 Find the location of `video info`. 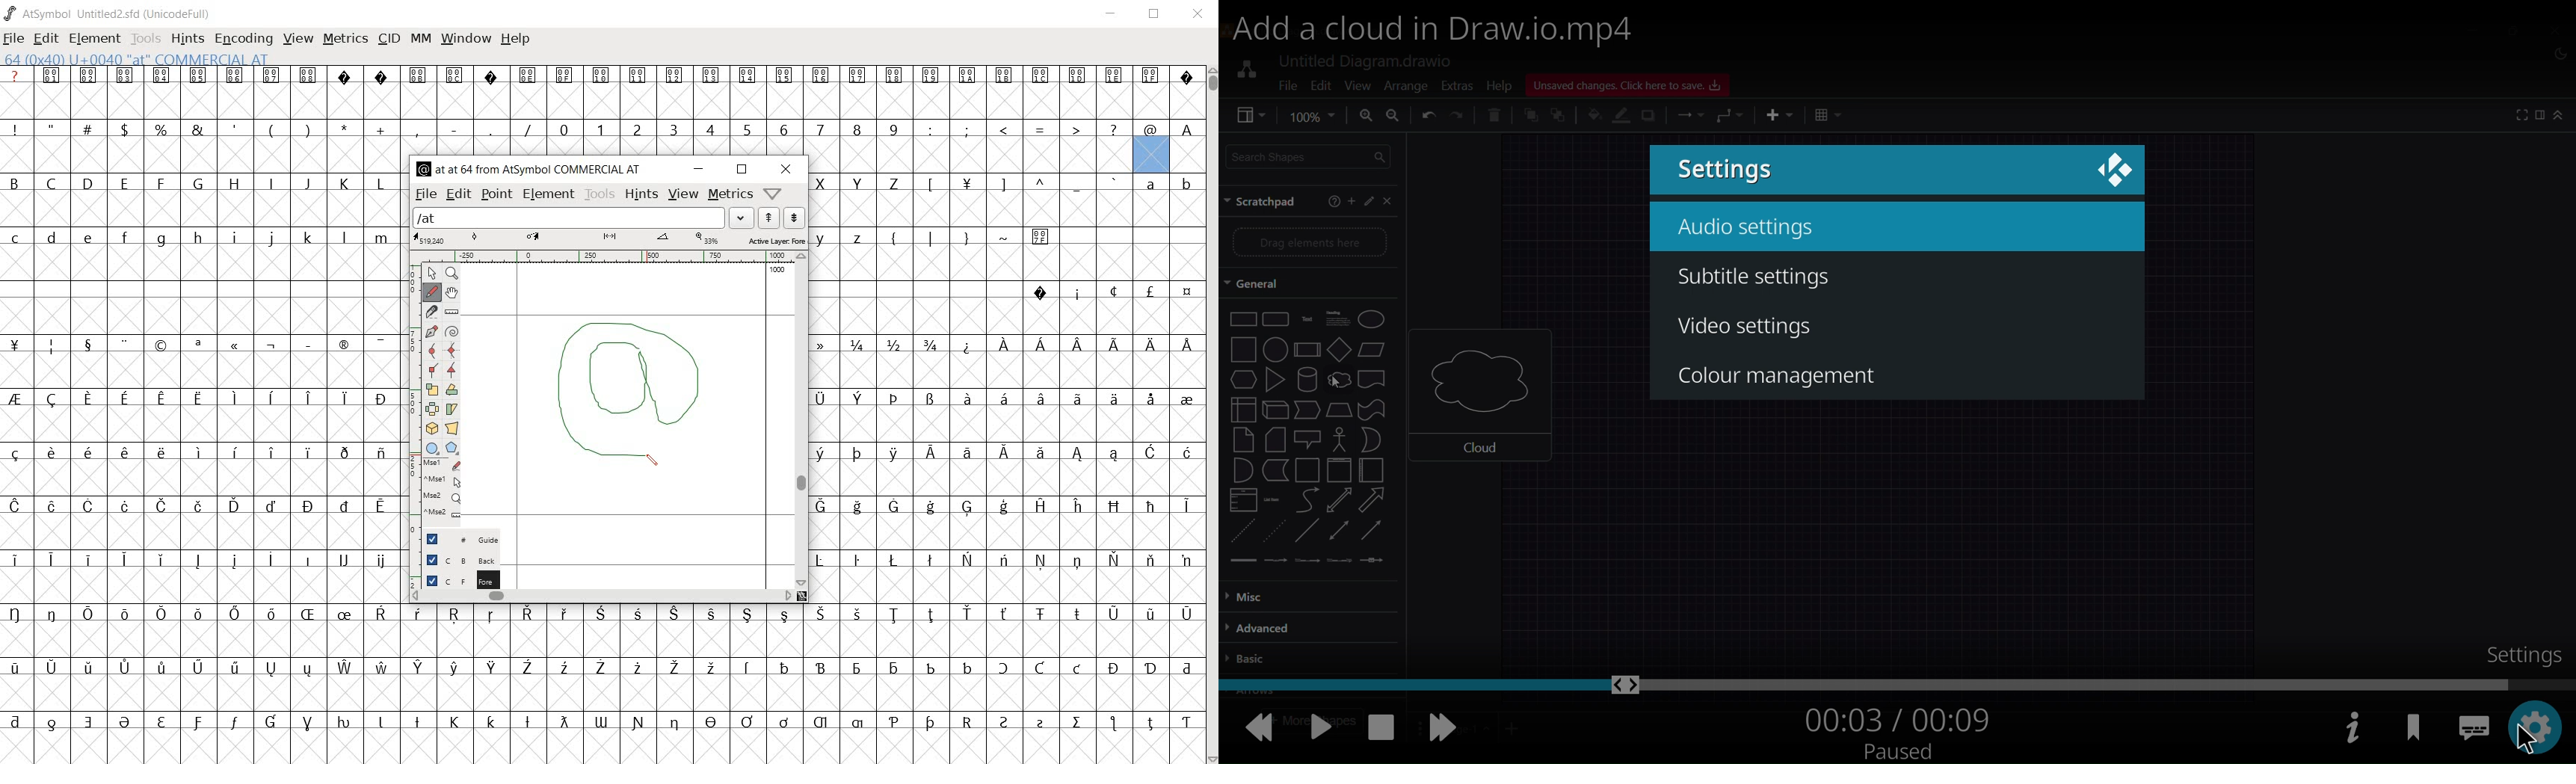

video info is located at coordinates (2350, 728).